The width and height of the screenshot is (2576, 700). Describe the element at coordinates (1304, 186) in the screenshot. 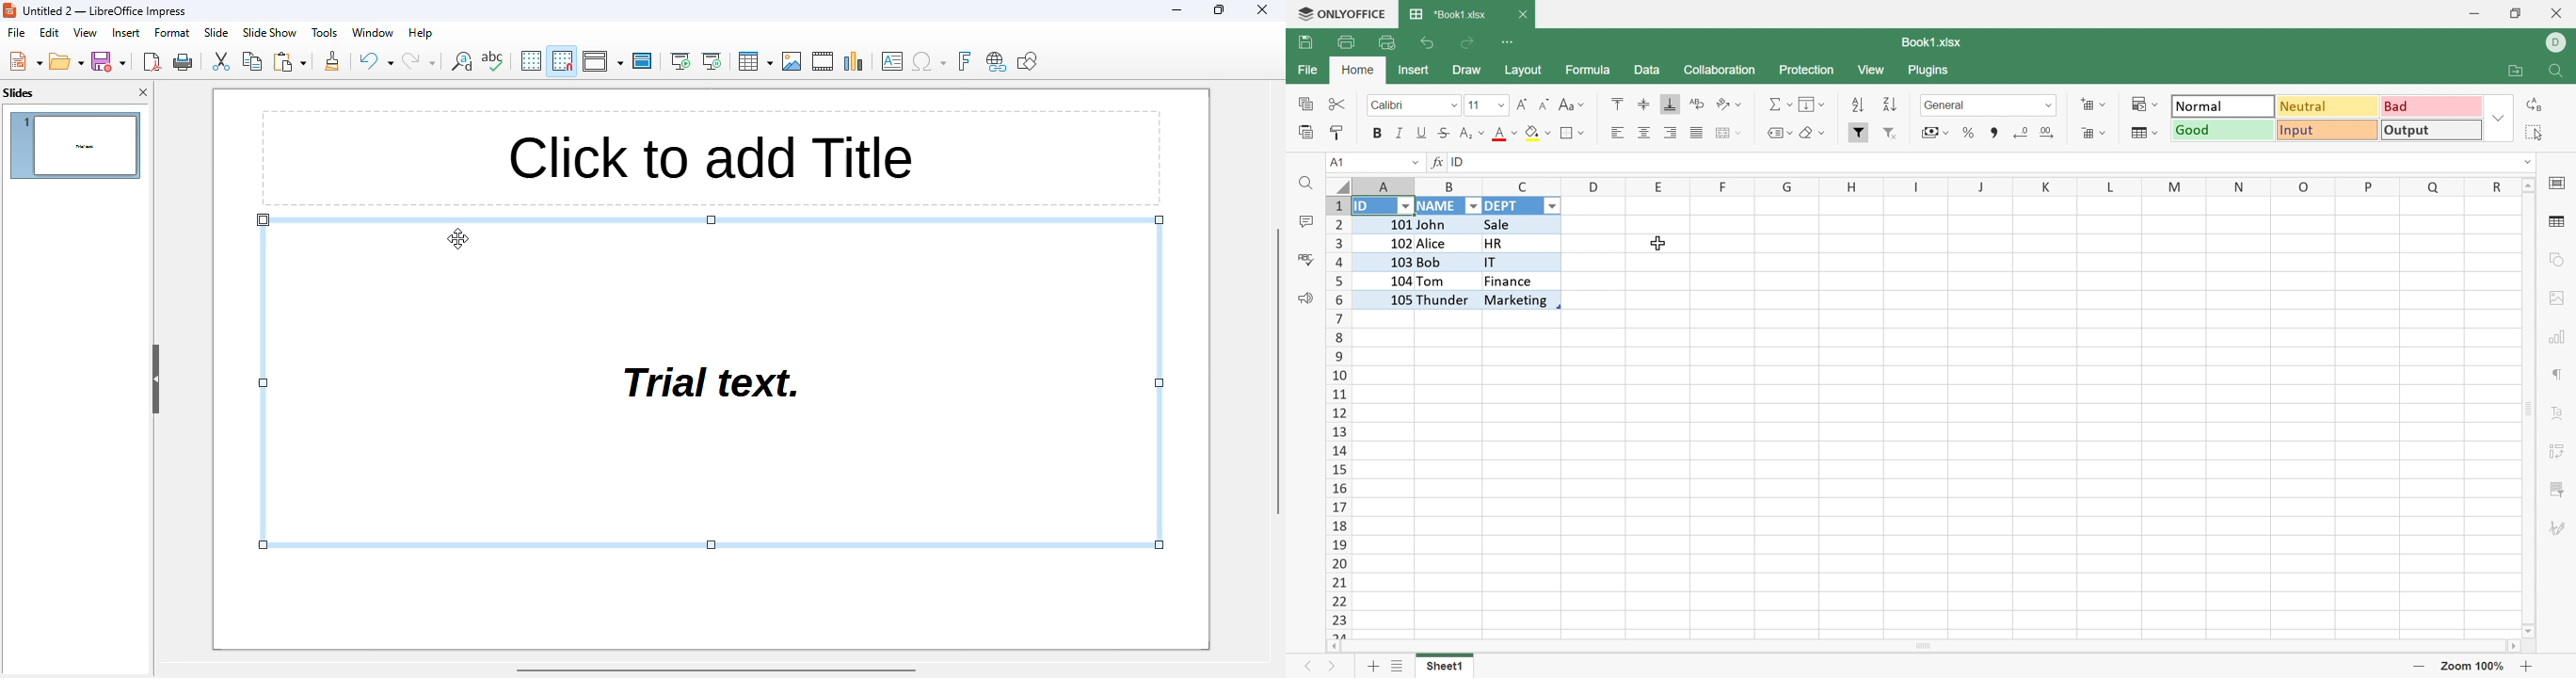

I see `Find` at that location.